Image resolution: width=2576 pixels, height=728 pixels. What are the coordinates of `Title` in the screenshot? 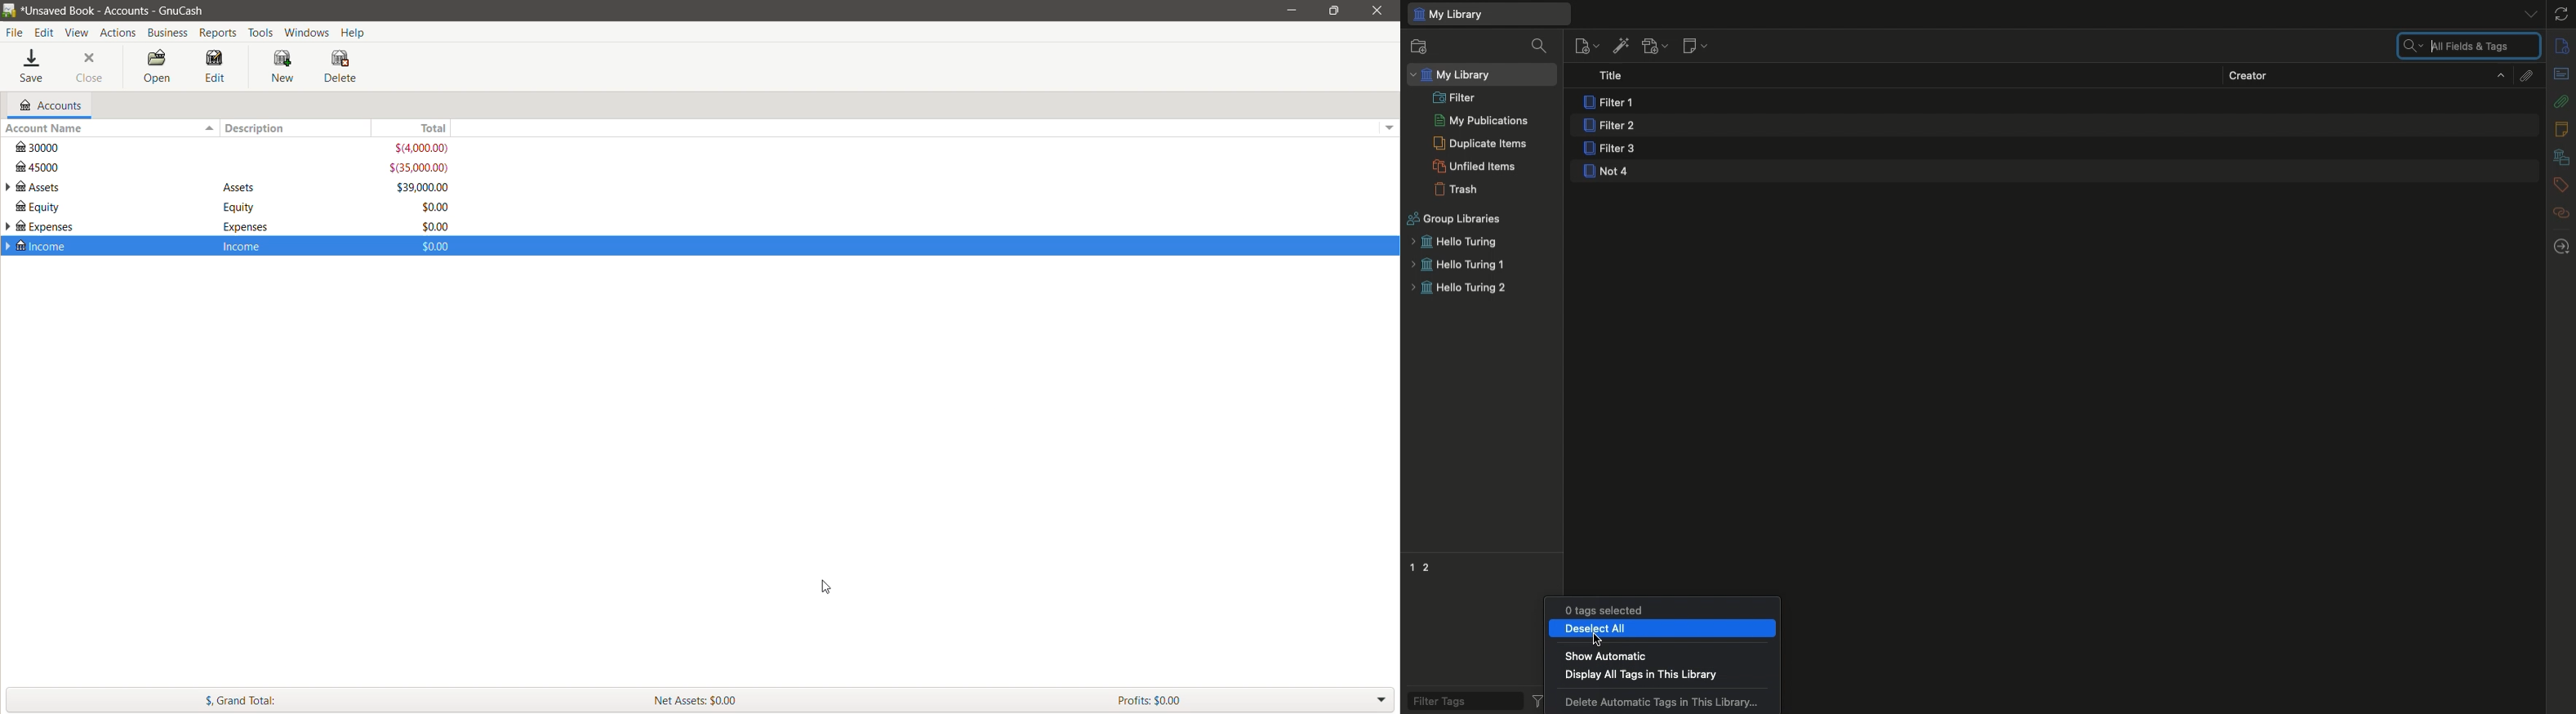 It's located at (1616, 77).